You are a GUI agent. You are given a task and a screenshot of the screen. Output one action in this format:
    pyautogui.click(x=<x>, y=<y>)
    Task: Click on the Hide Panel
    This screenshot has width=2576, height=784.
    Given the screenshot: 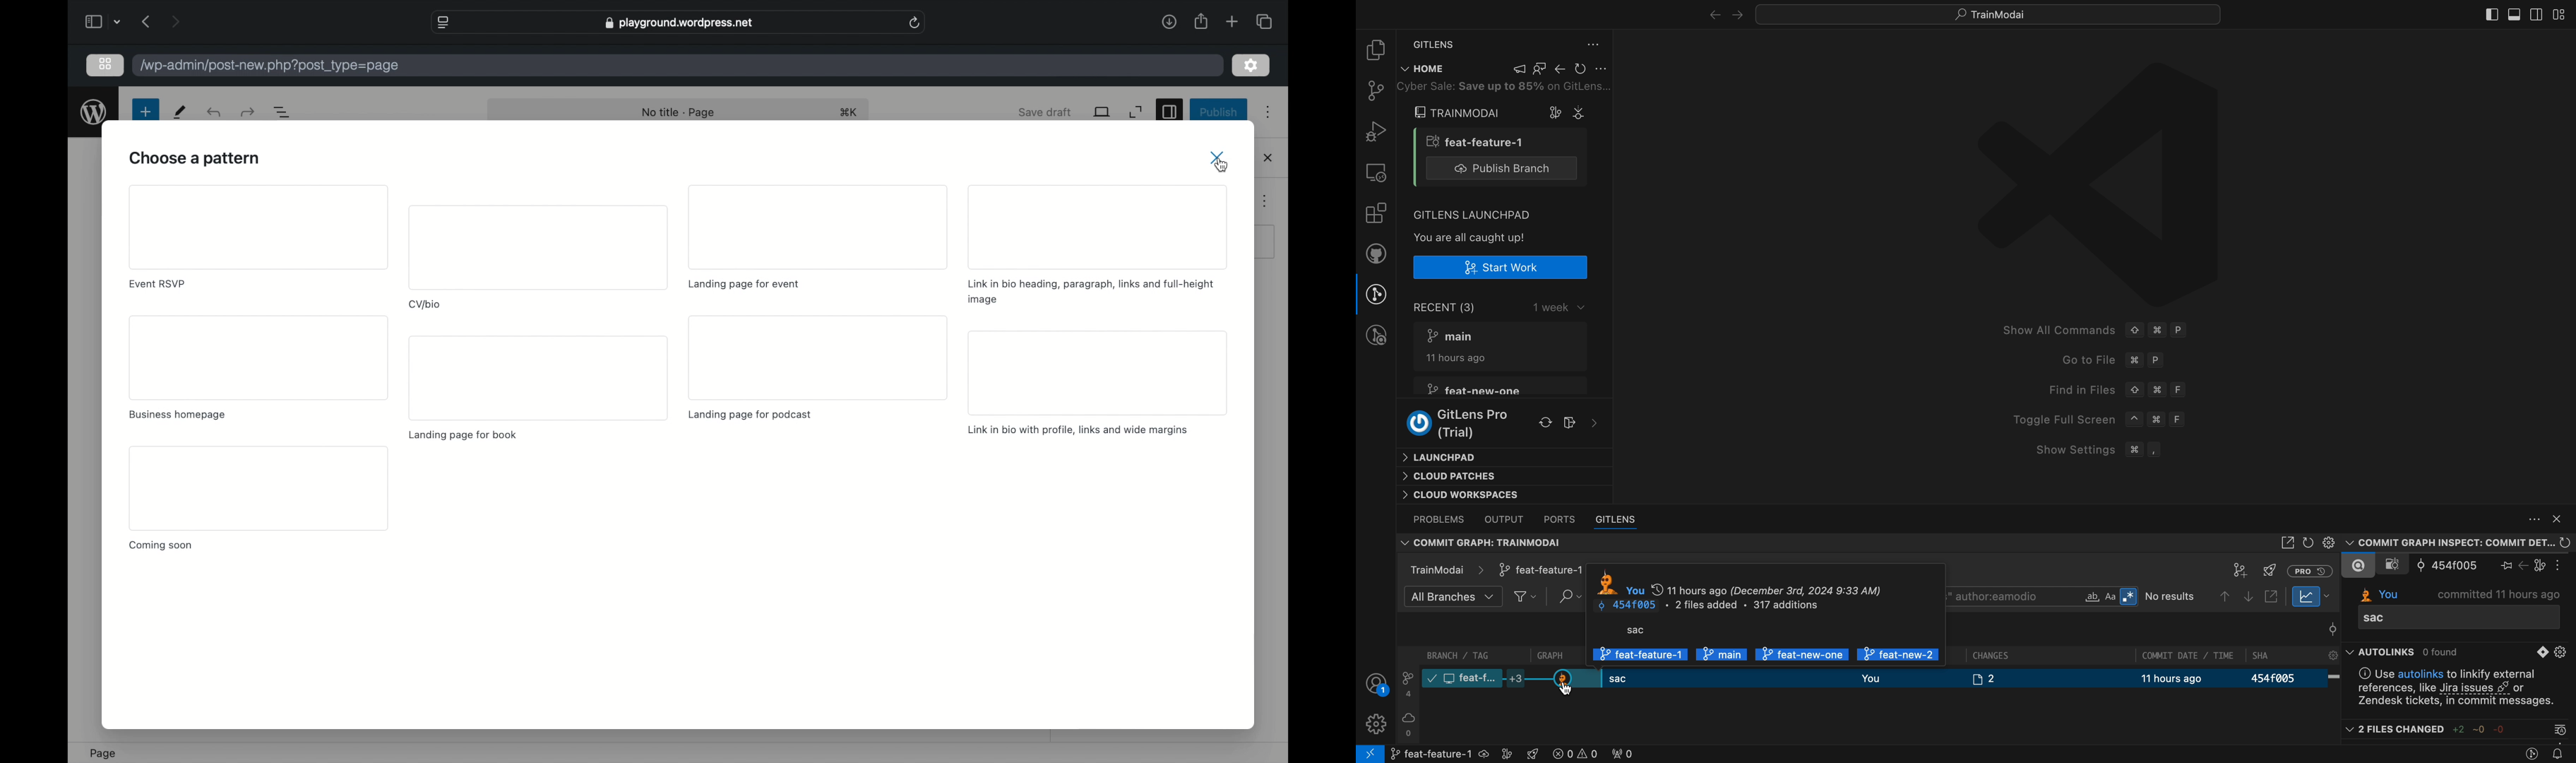 What is the action you would take?
    pyautogui.click(x=2561, y=522)
    